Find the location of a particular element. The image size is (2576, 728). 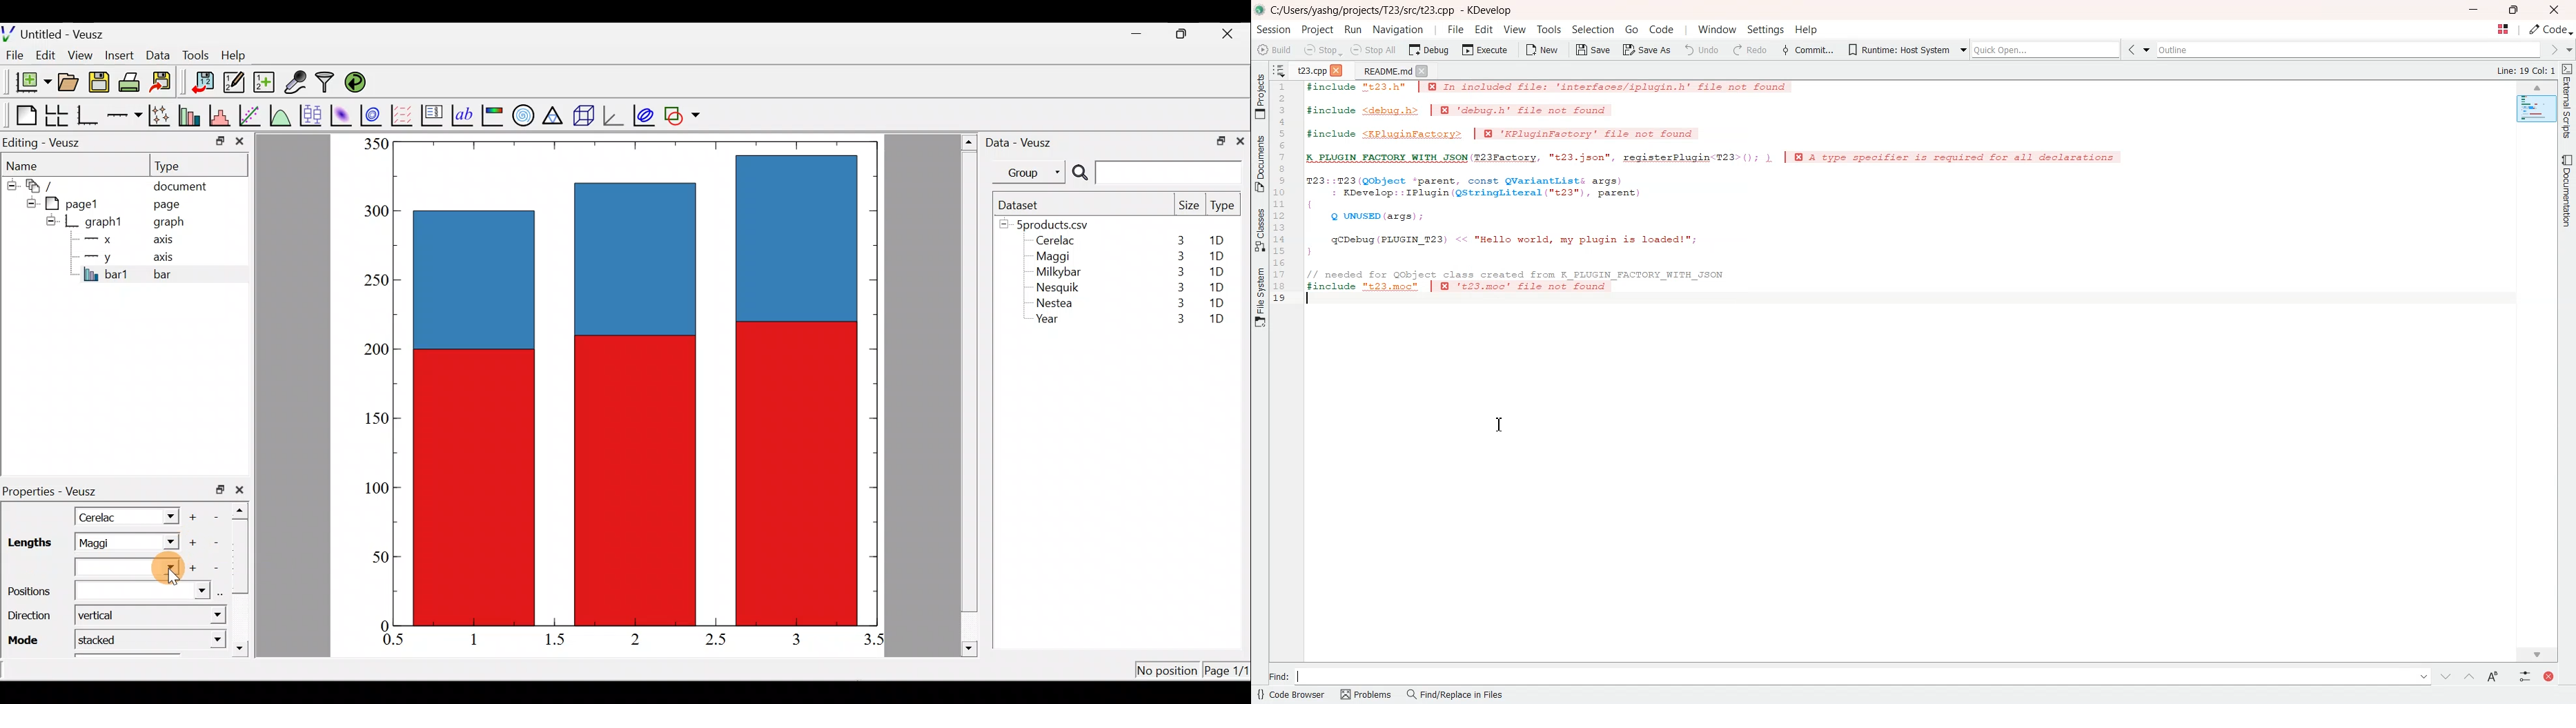

5products.csv is located at coordinates (1051, 224).